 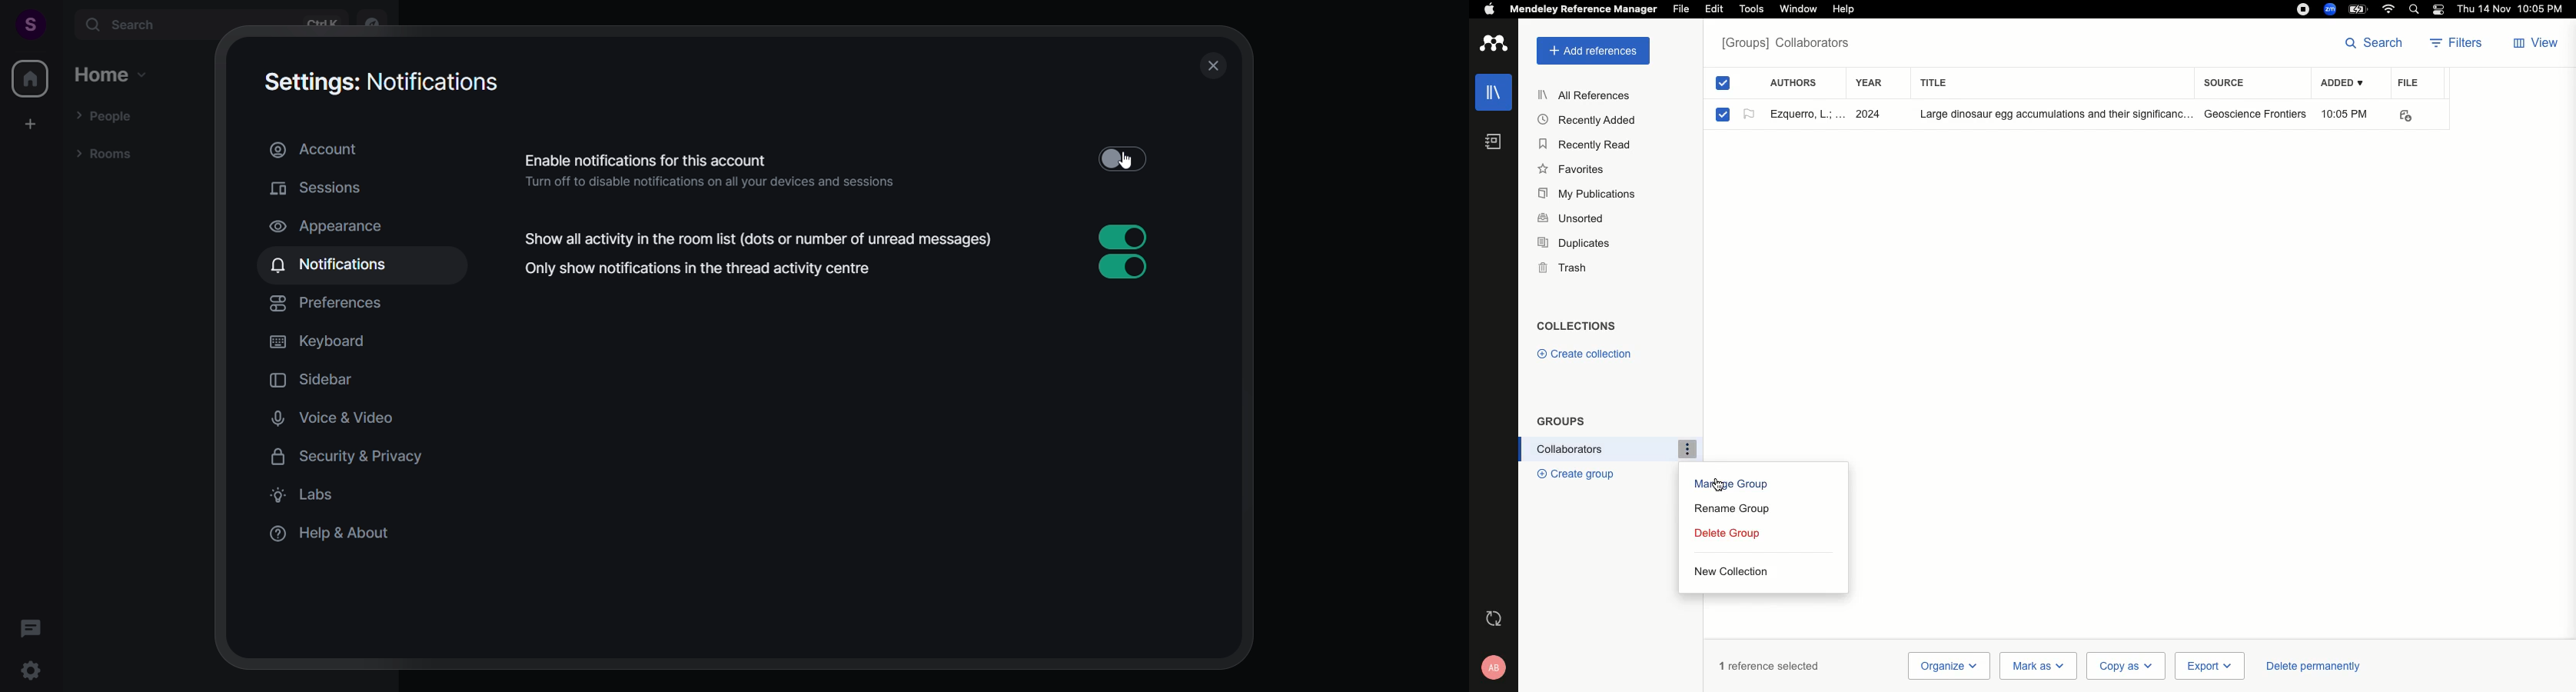 What do you see at coordinates (104, 155) in the screenshot?
I see `room` at bounding box center [104, 155].